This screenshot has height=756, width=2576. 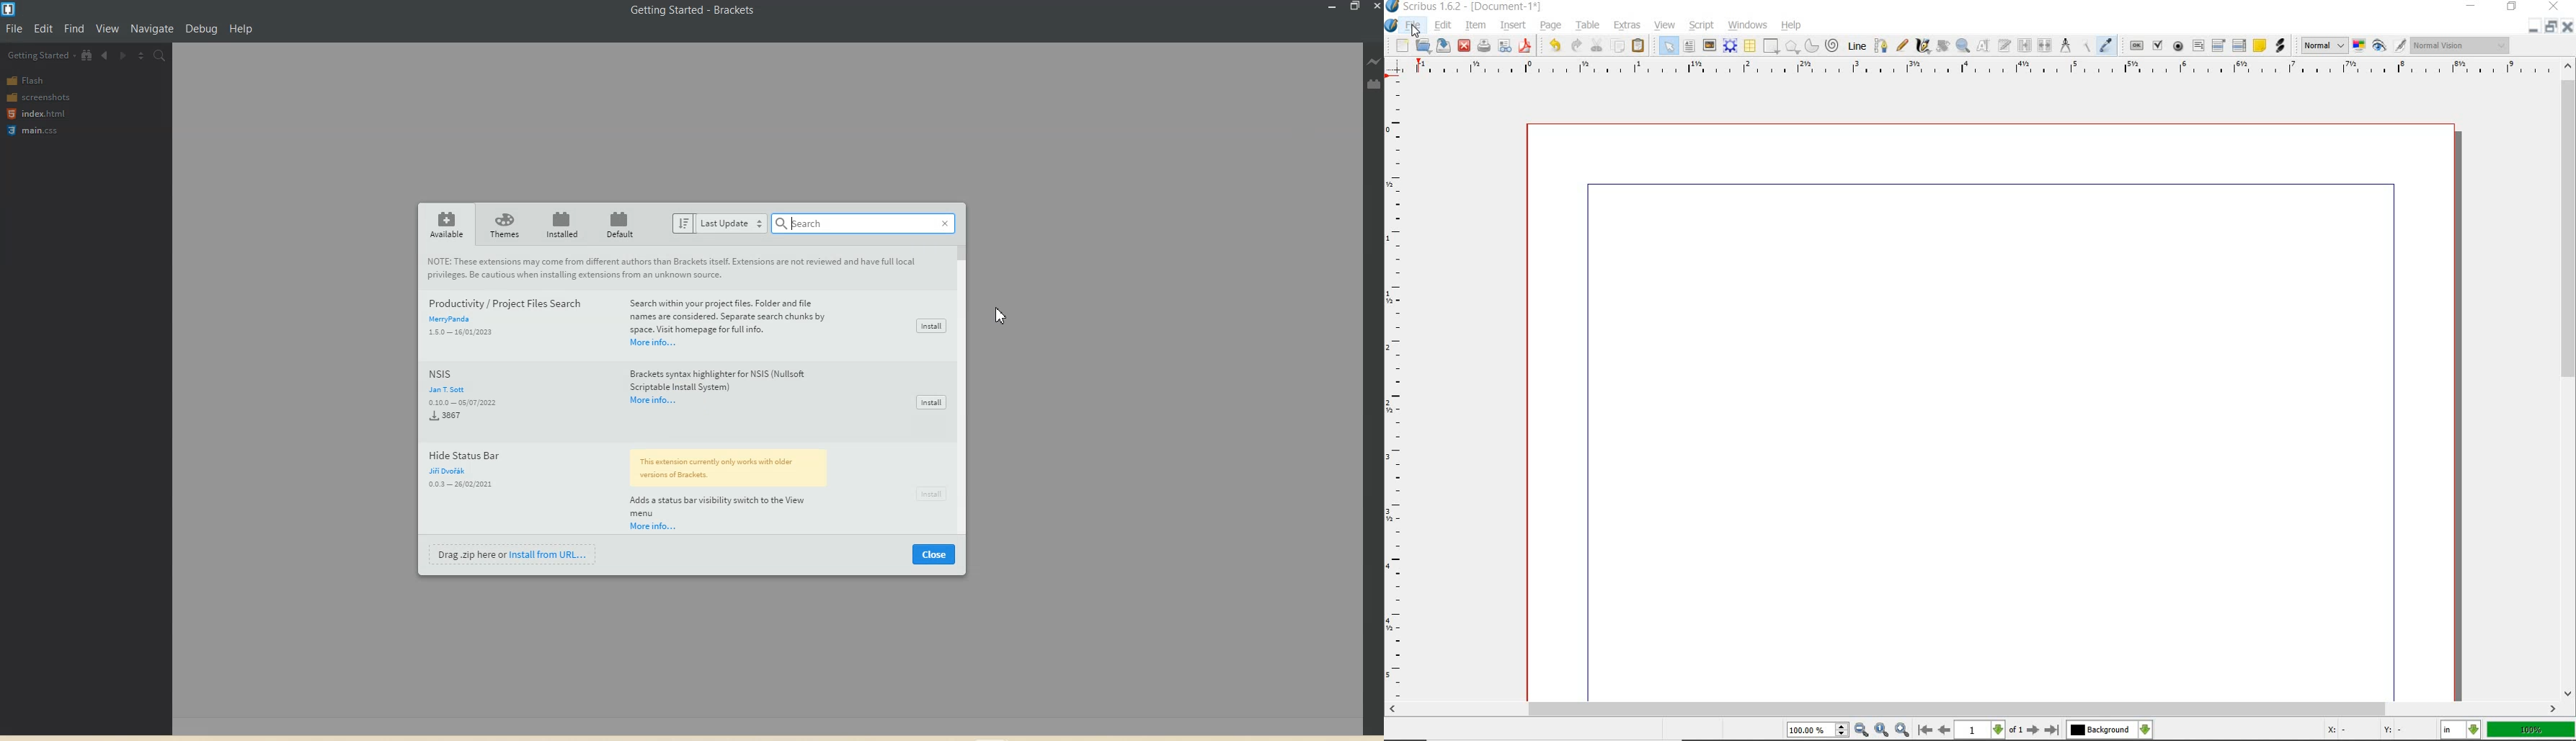 What do you see at coordinates (1576, 45) in the screenshot?
I see `redo` at bounding box center [1576, 45].